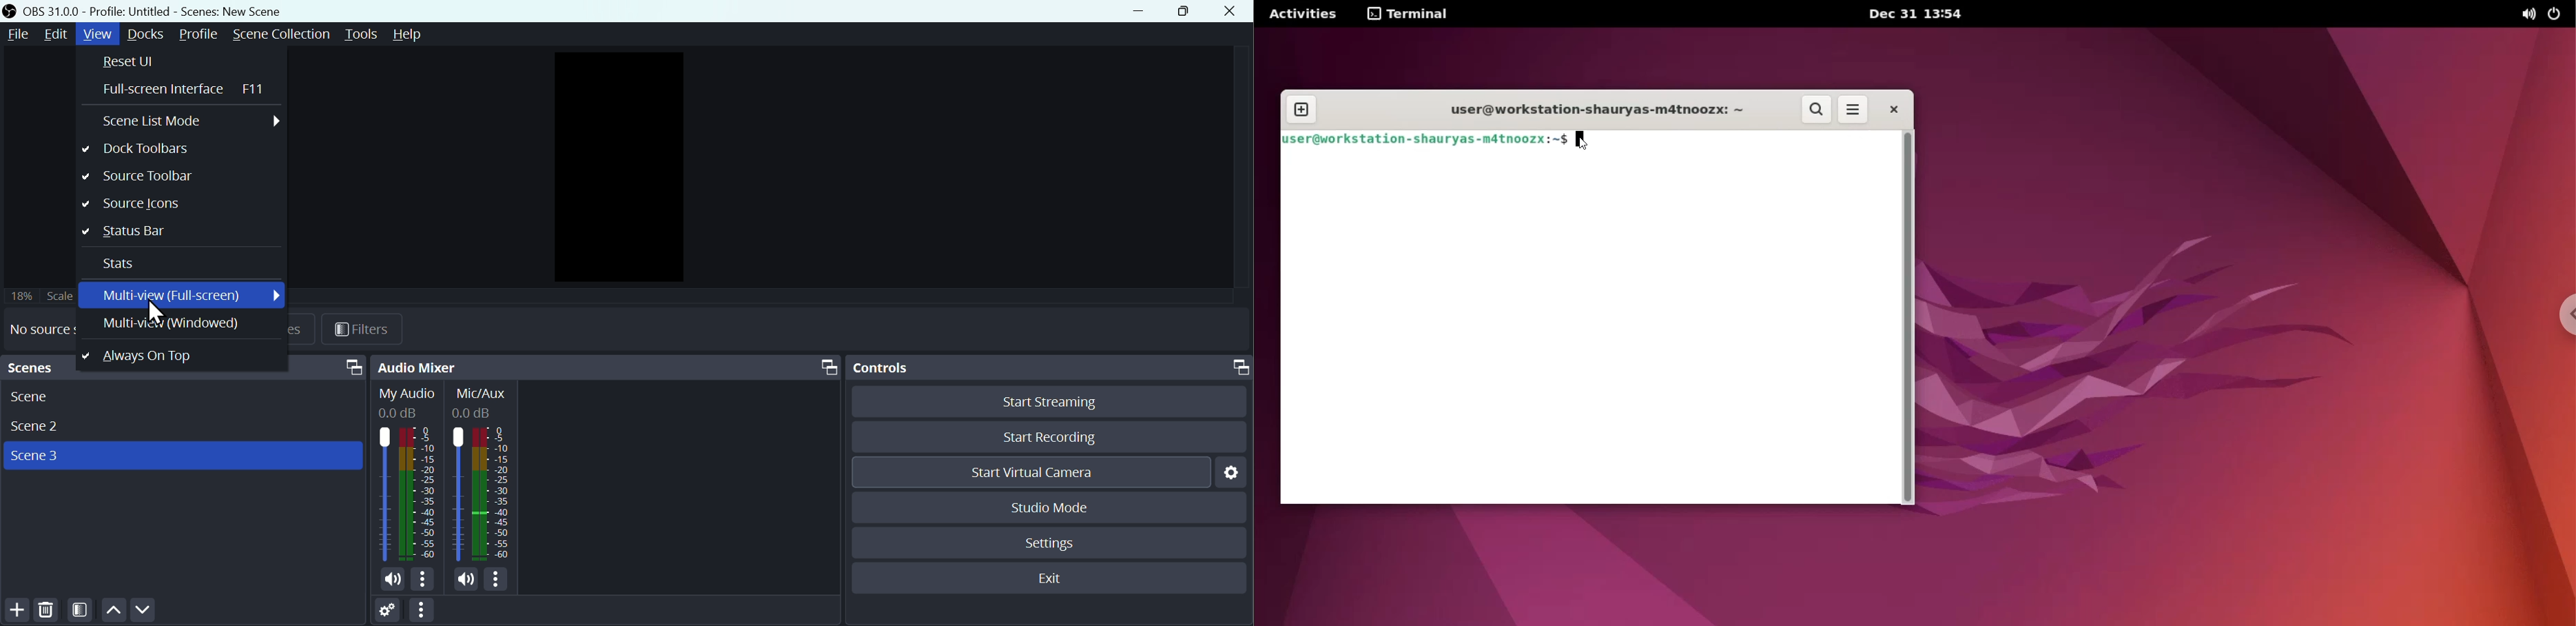 This screenshot has width=2576, height=644. What do you see at coordinates (391, 612) in the screenshot?
I see `Settings` at bounding box center [391, 612].